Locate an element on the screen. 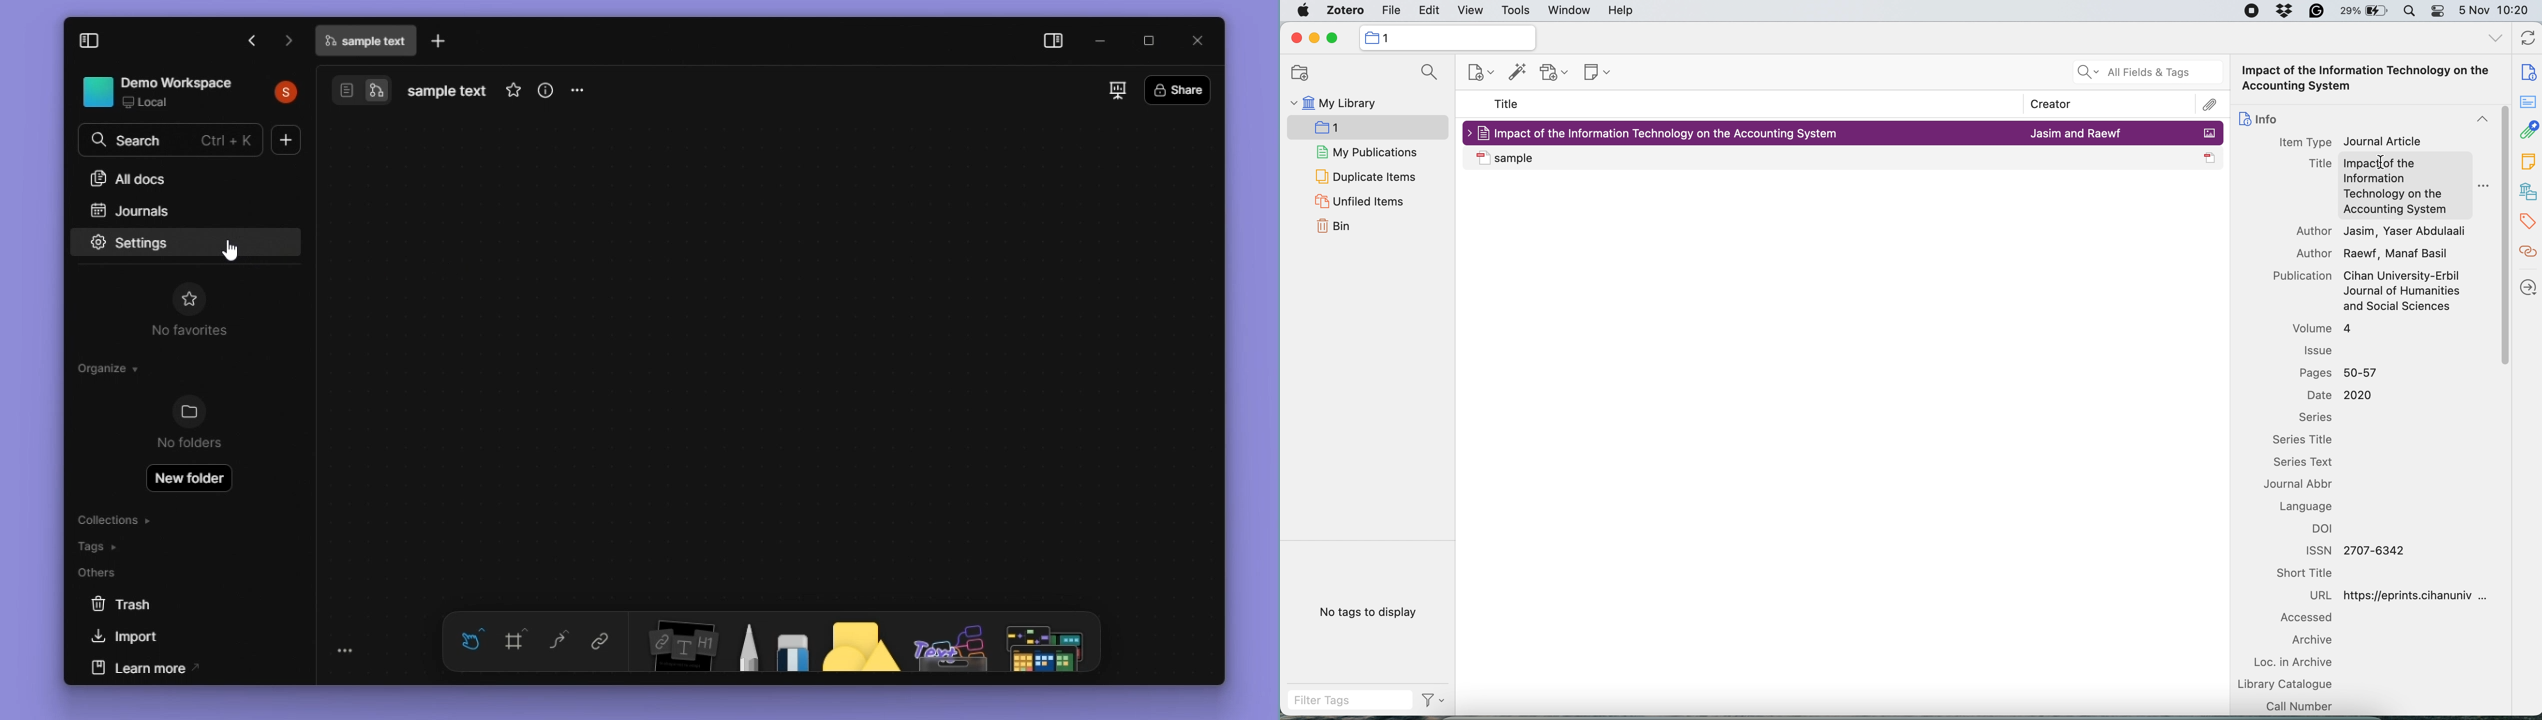  attachment is located at coordinates (2210, 105).